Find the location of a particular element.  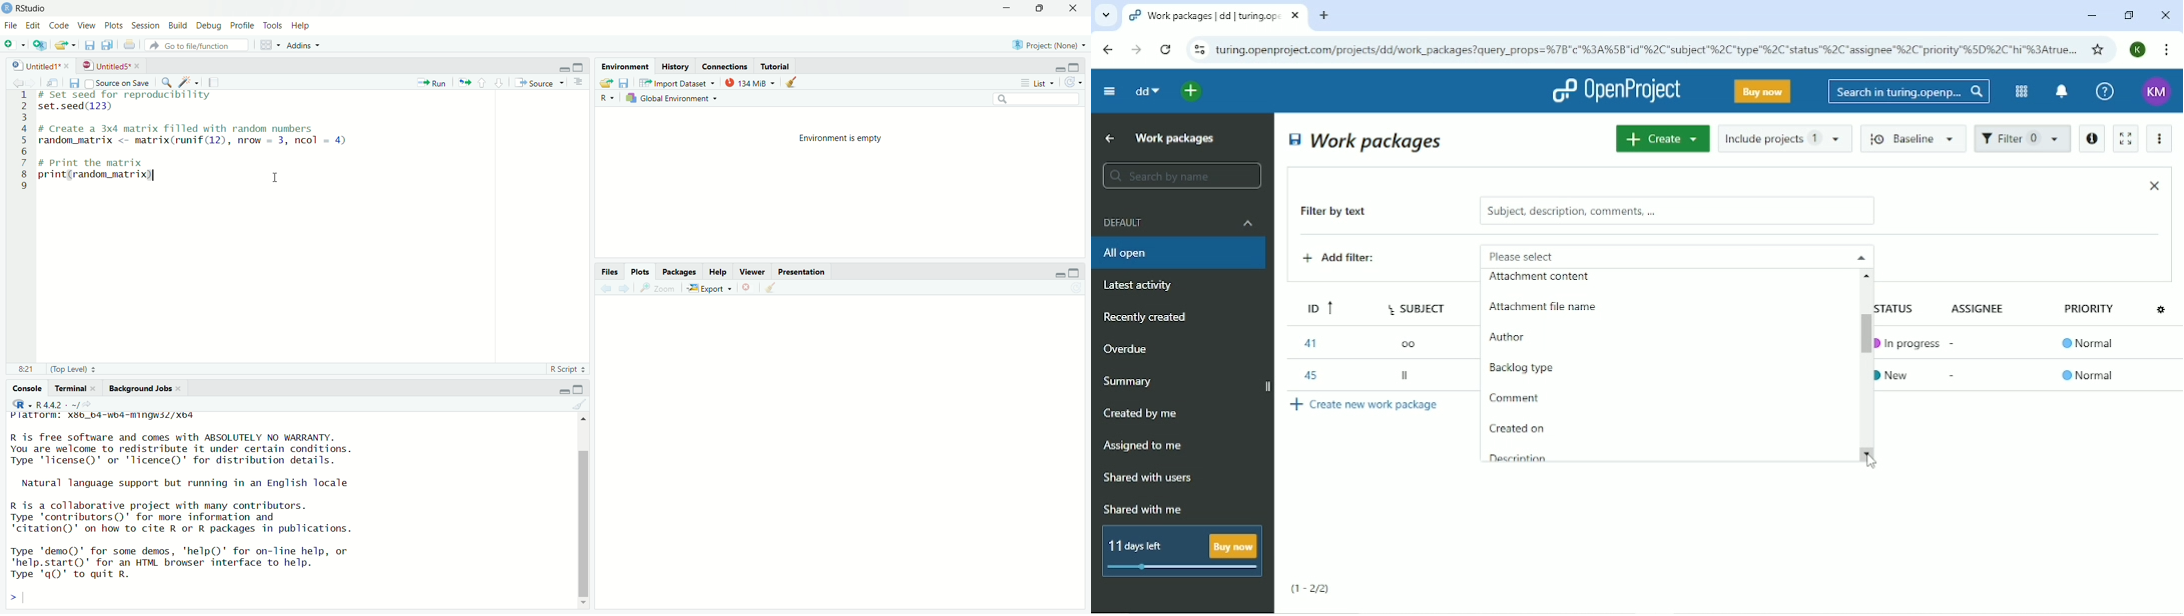

cursor is located at coordinates (276, 180).